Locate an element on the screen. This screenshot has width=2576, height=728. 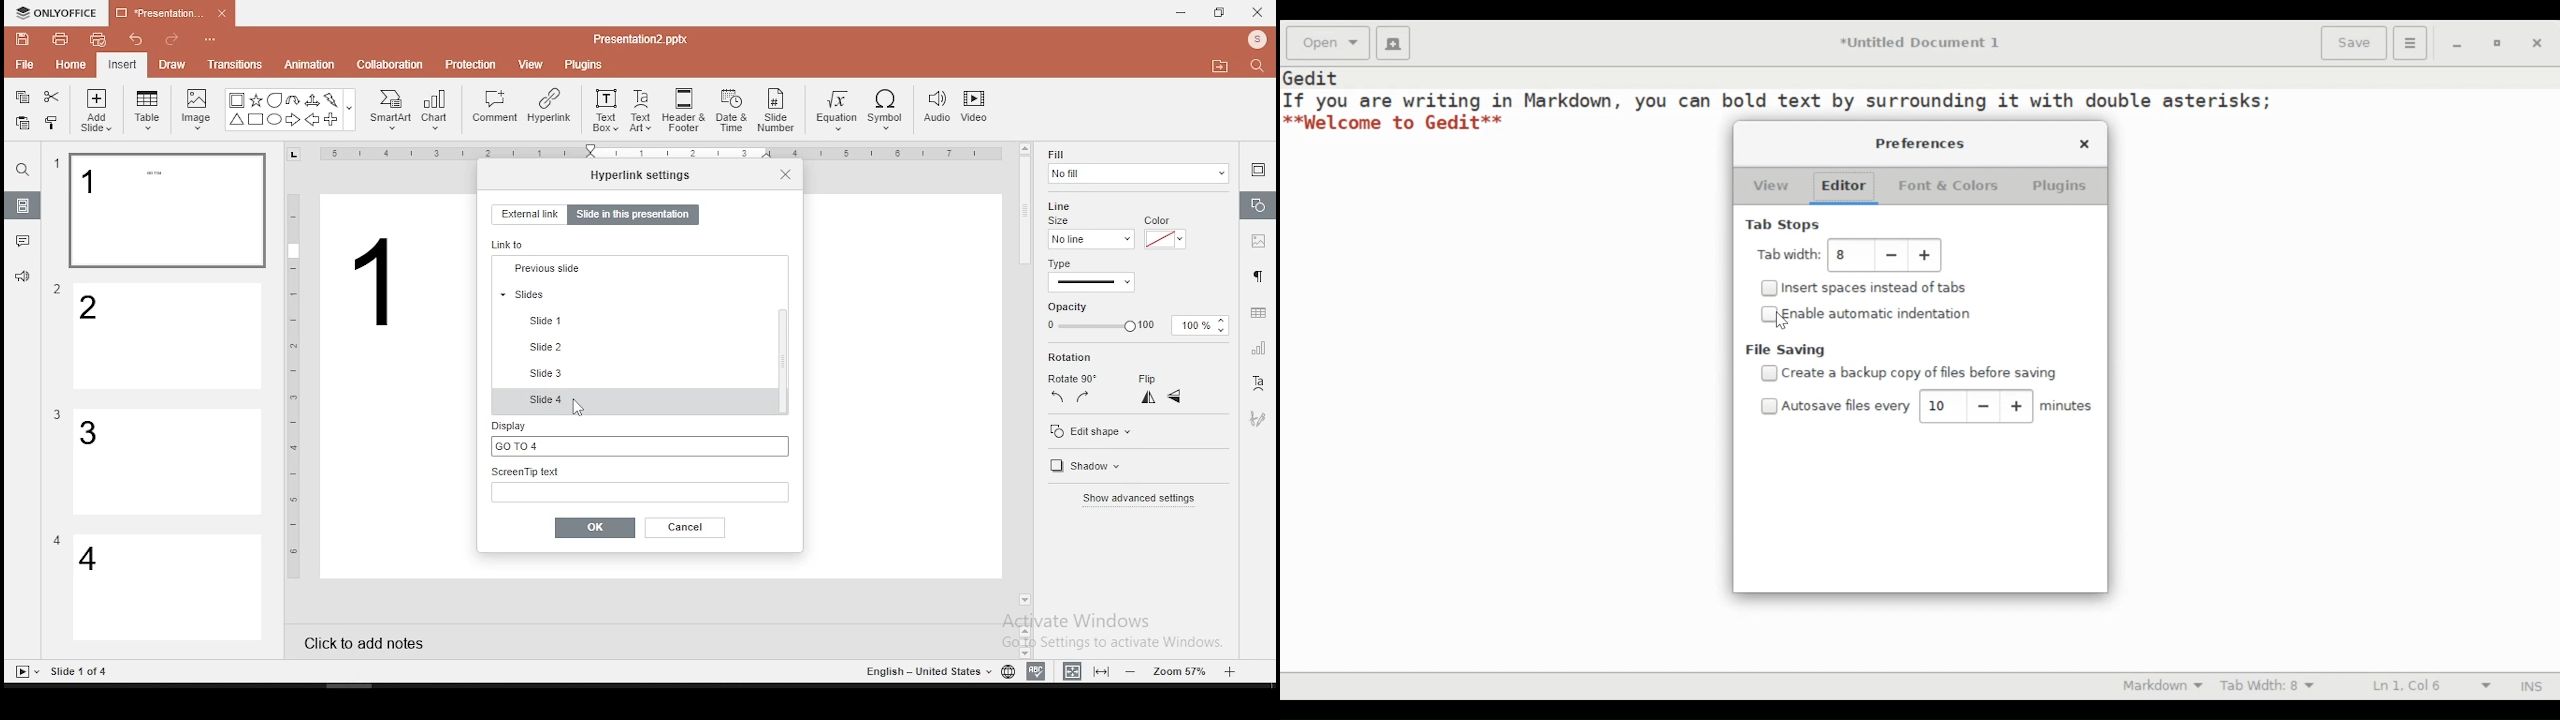
first slide is located at coordinates (632, 269).